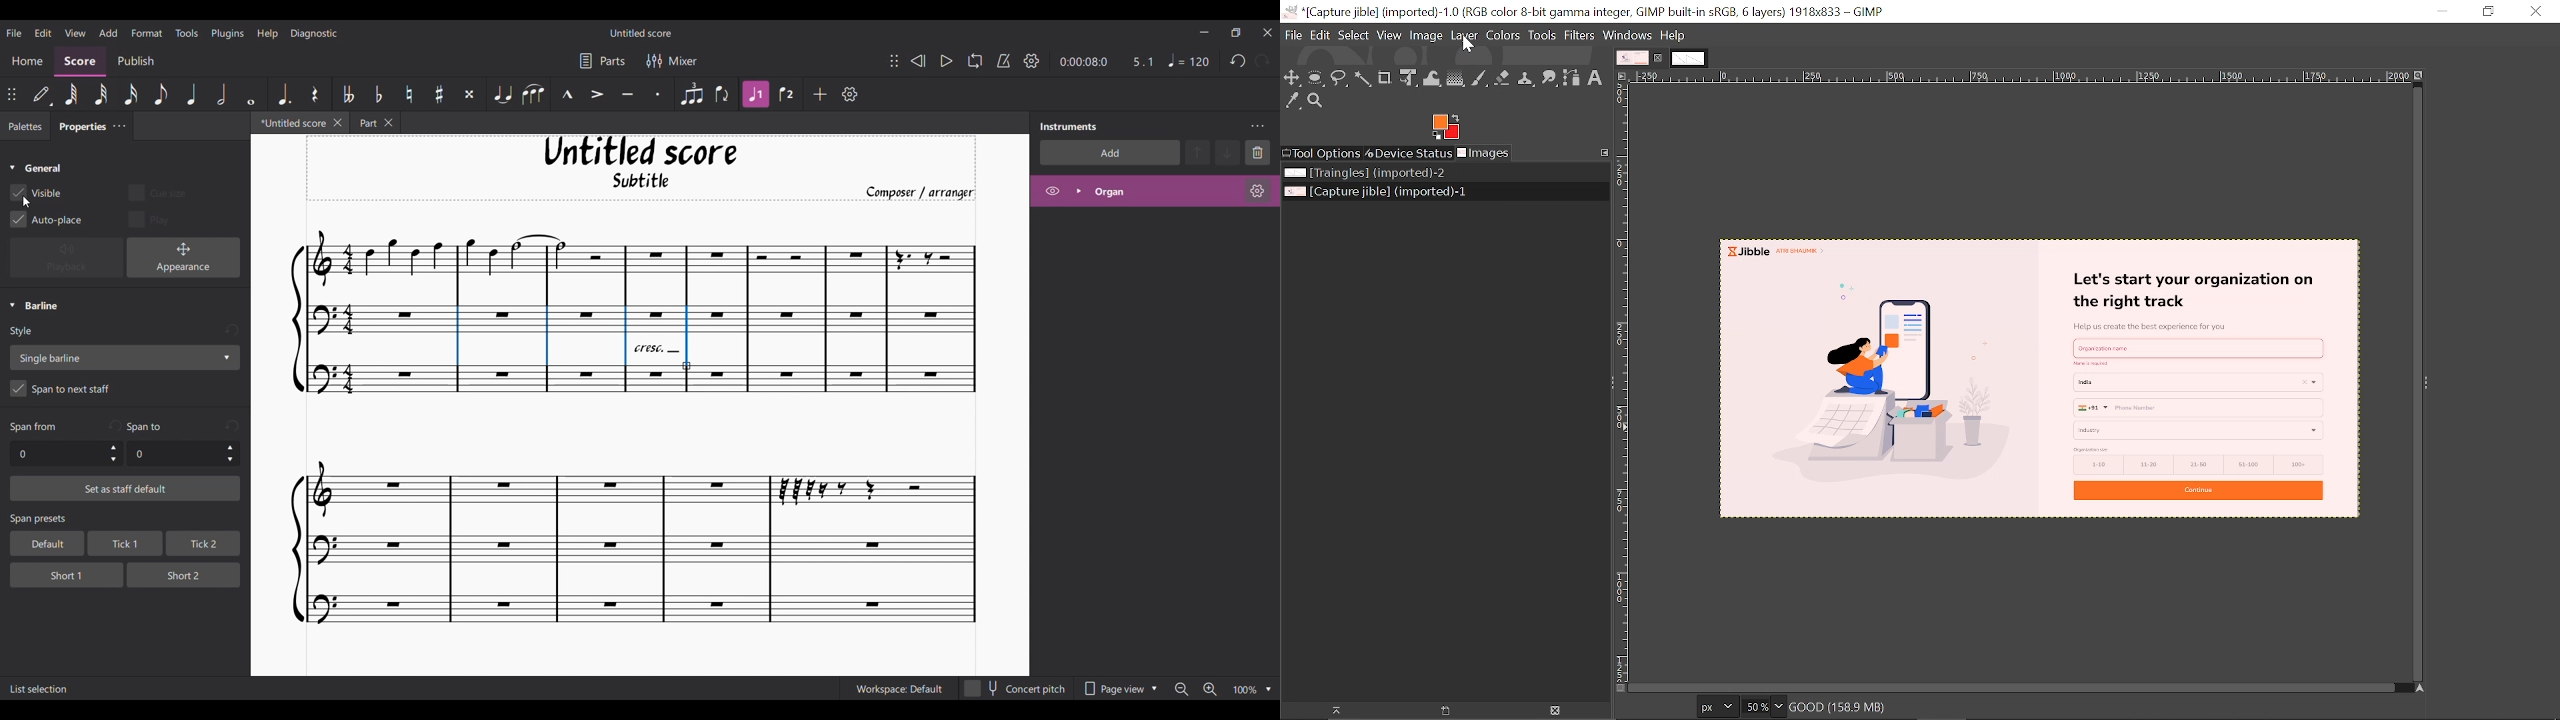 Image resolution: width=2576 pixels, height=728 pixels. Describe the element at coordinates (14, 32) in the screenshot. I see `File menu` at that location.